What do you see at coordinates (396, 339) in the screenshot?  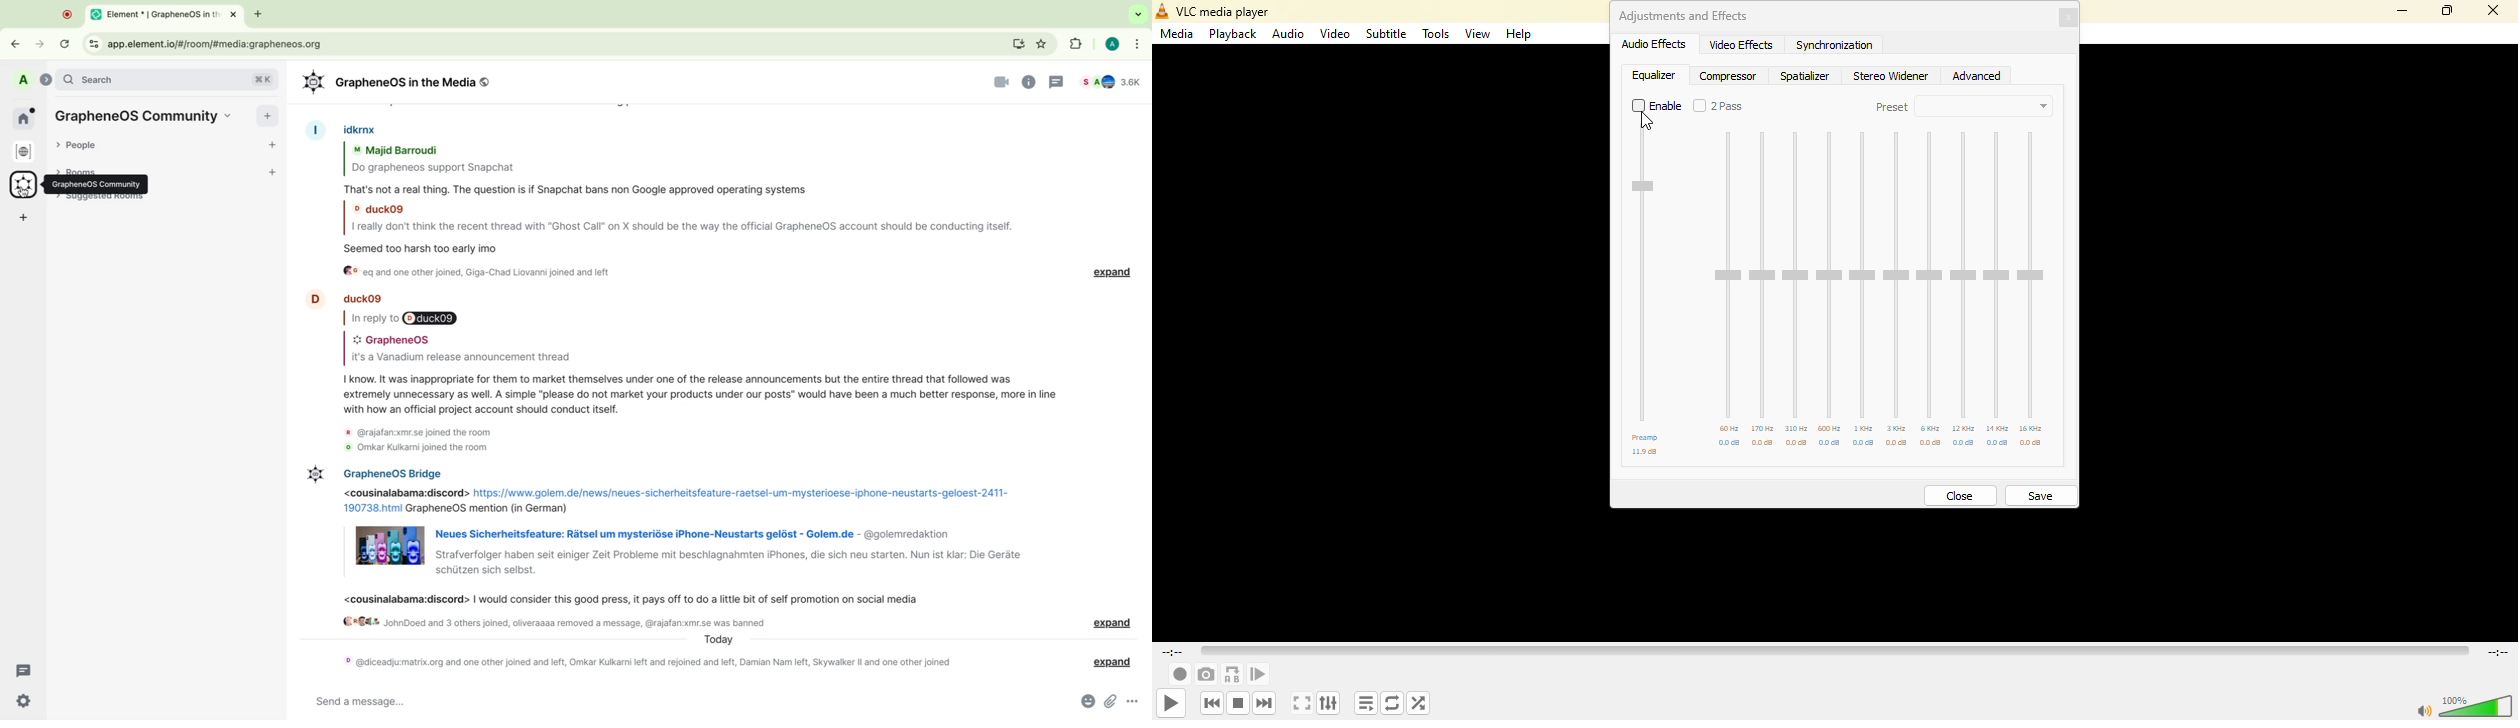 I see `GrapheneOS` at bounding box center [396, 339].